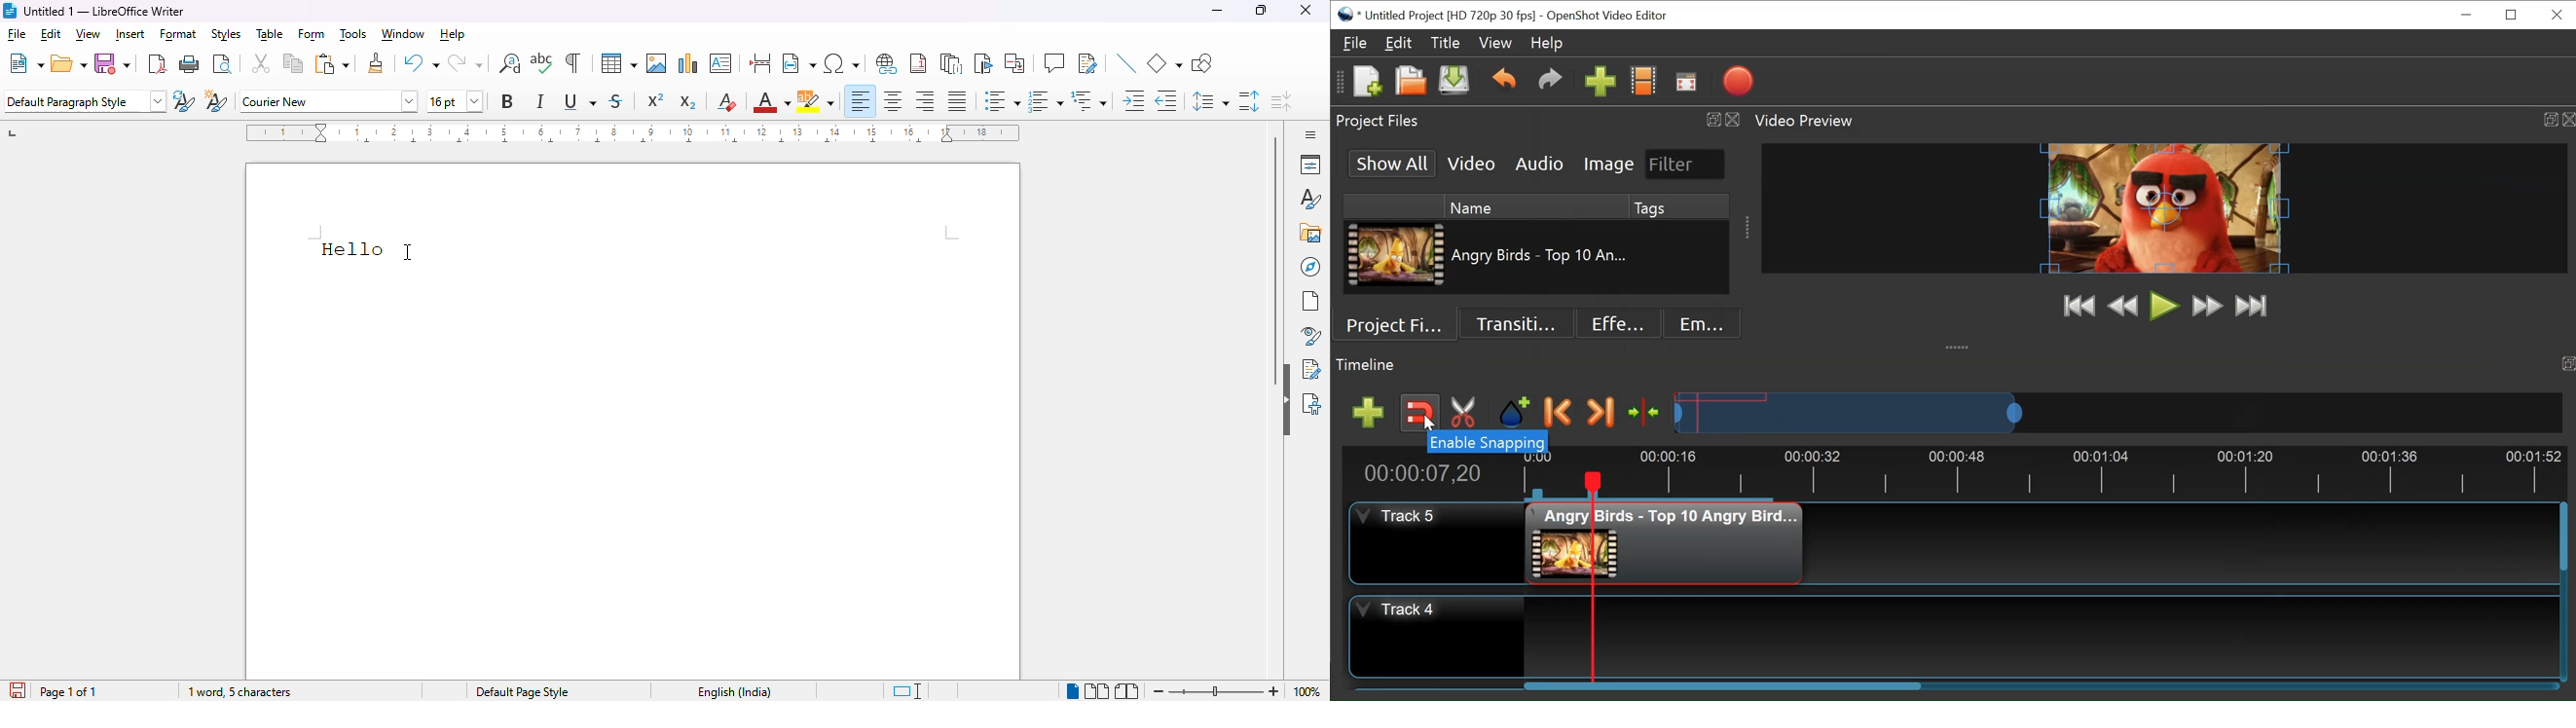 The height and width of the screenshot is (728, 2576). I want to click on Open File, so click(1410, 82).